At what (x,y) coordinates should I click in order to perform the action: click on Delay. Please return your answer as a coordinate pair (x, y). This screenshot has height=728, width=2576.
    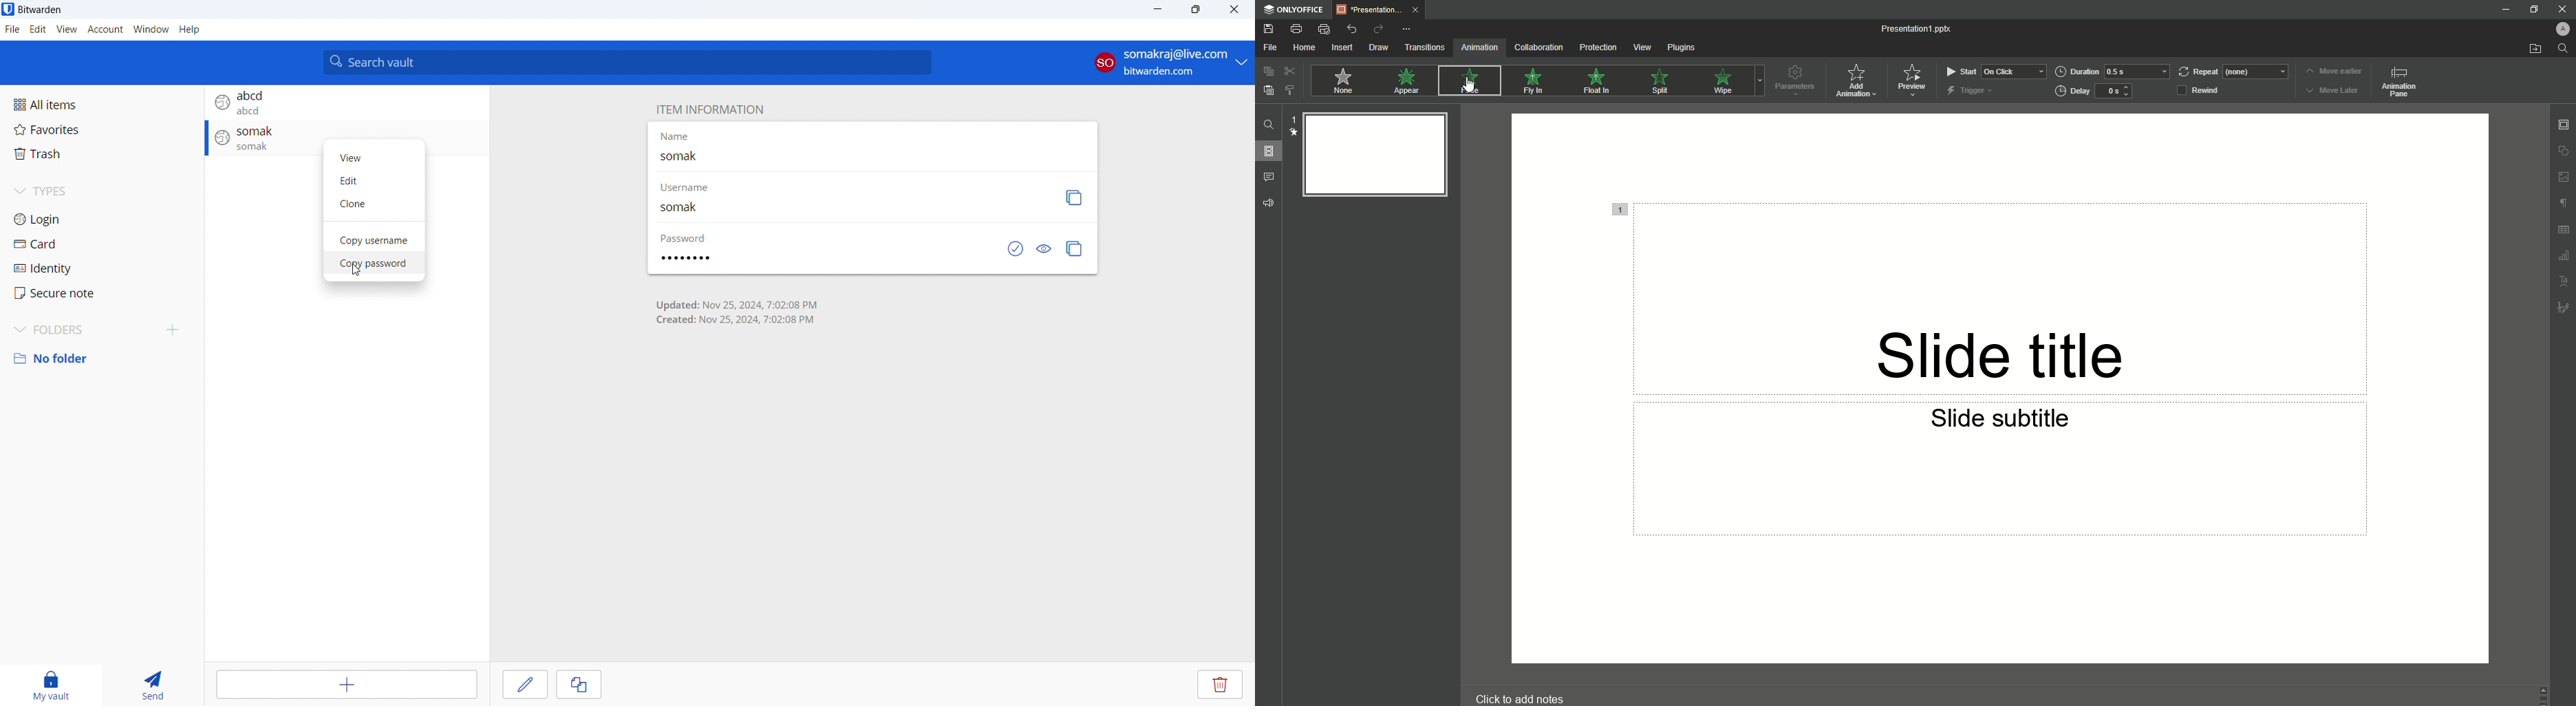
    Looking at the image, I should click on (2099, 92).